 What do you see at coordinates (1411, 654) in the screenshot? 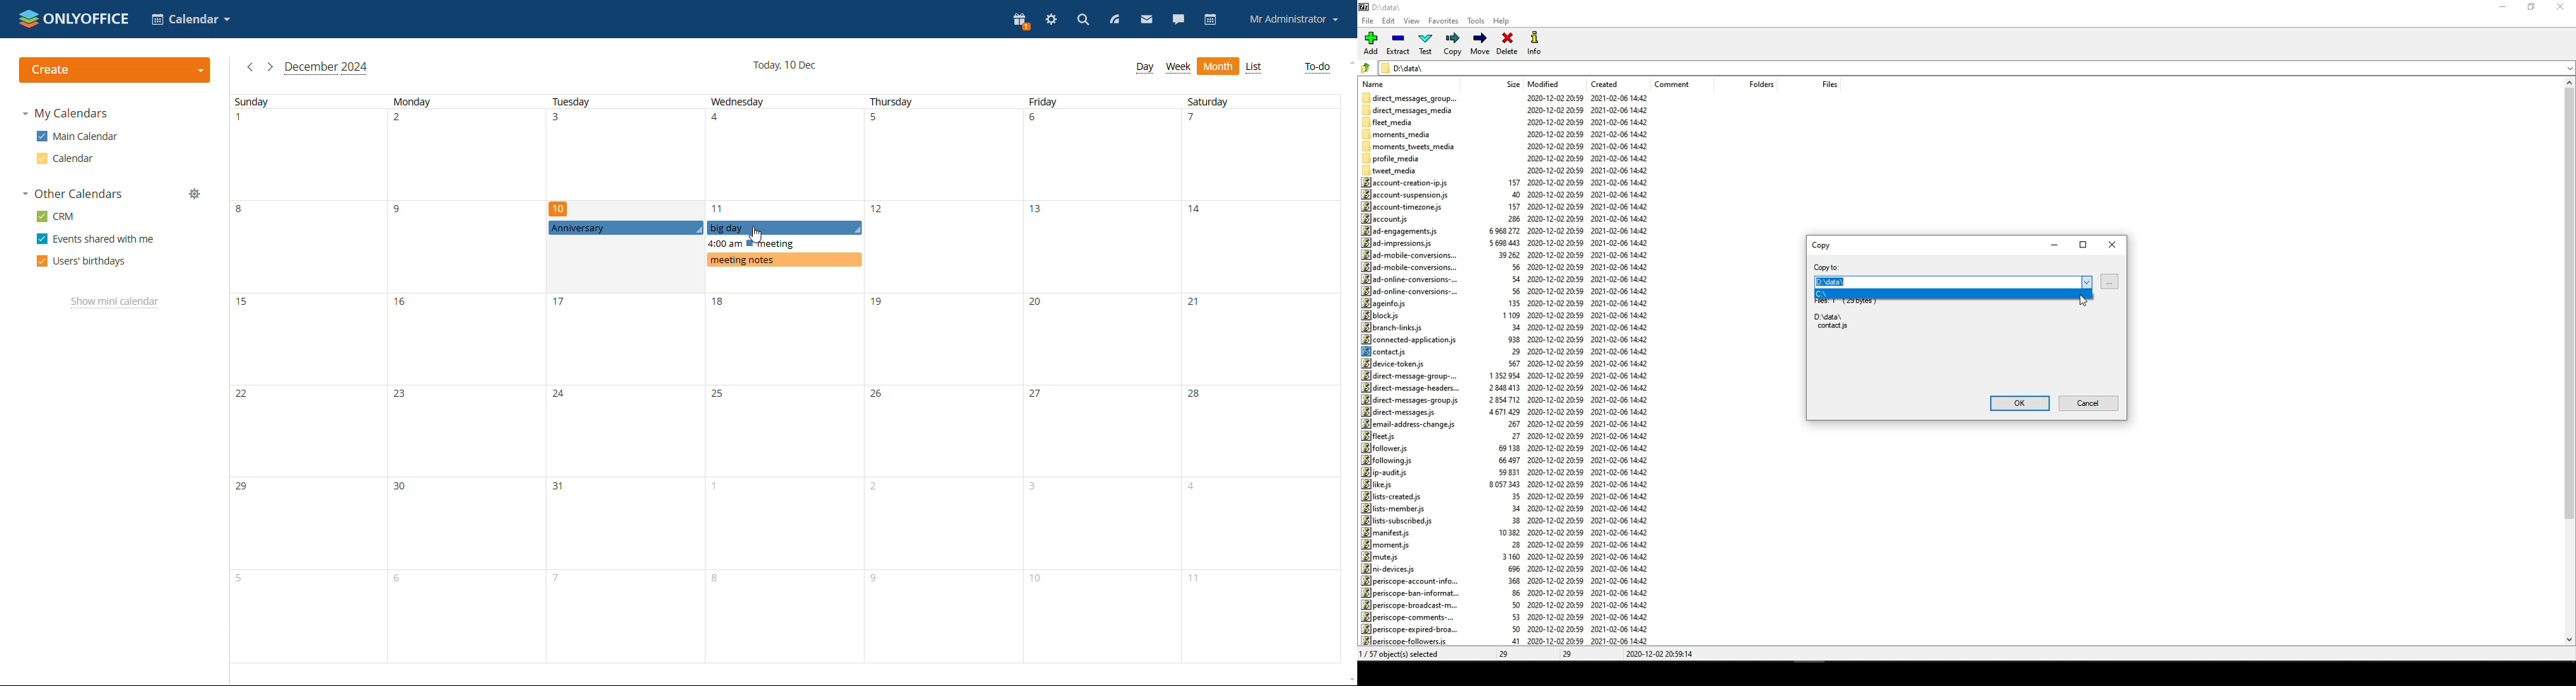
I see `0/57 objects selected` at bounding box center [1411, 654].